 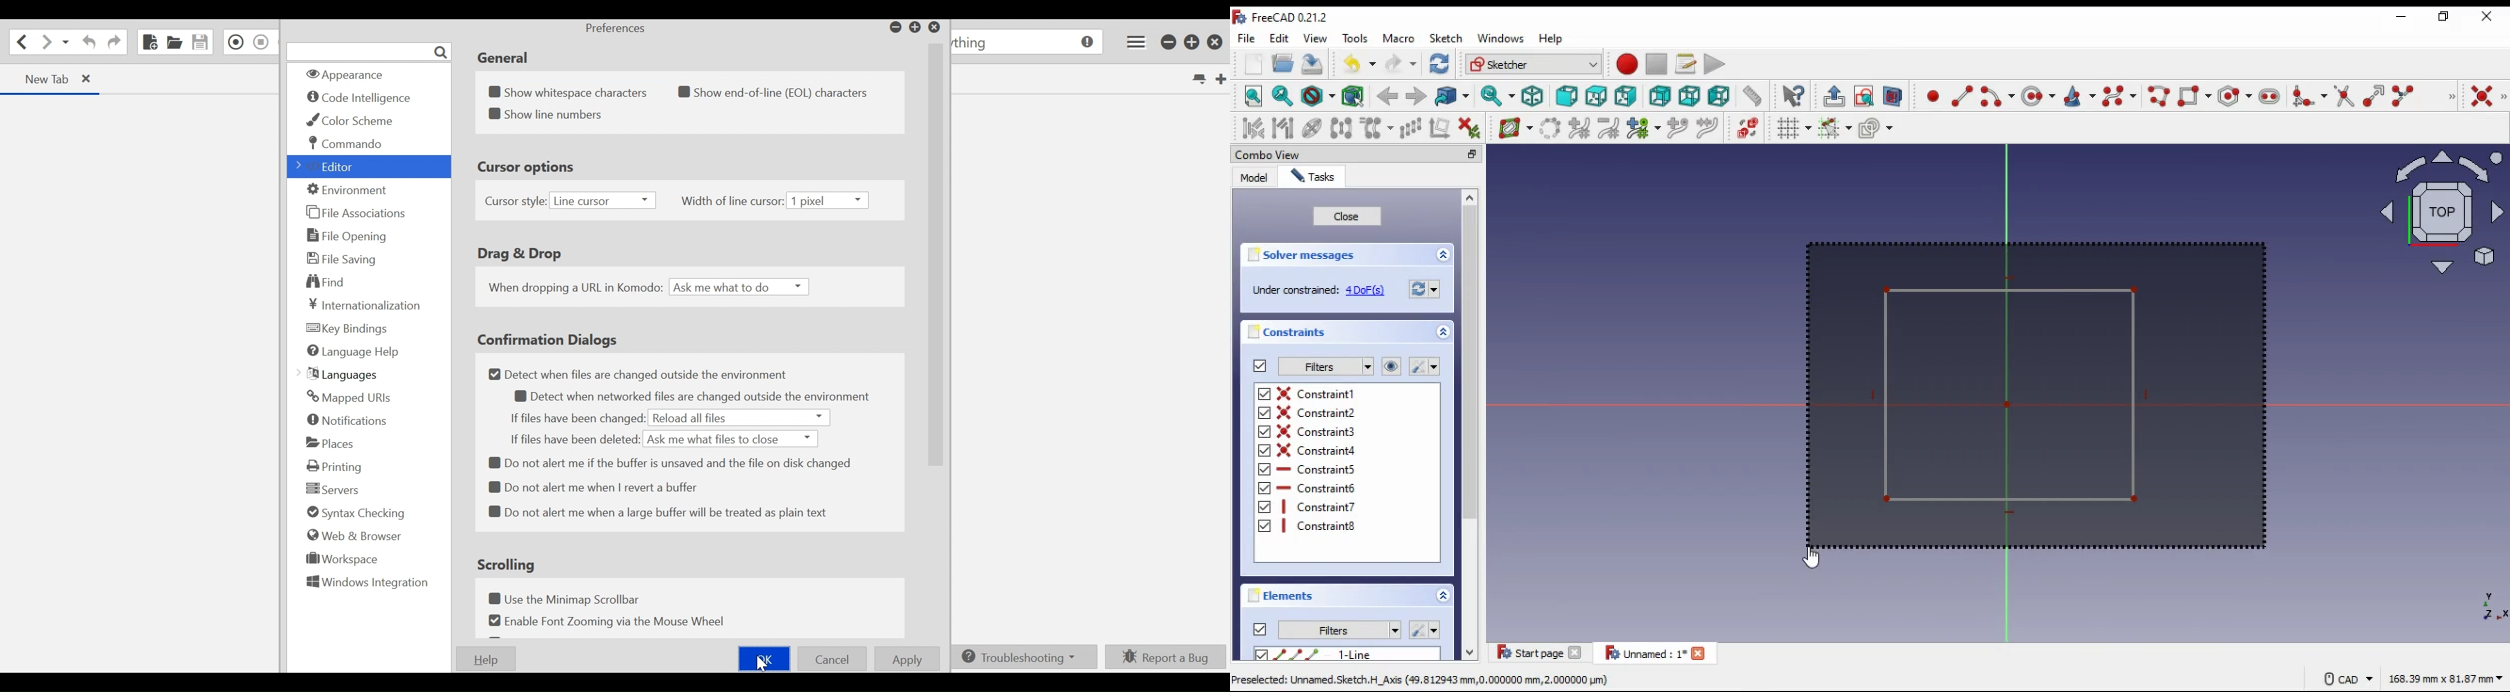 I want to click on create polyline, so click(x=2157, y=95).